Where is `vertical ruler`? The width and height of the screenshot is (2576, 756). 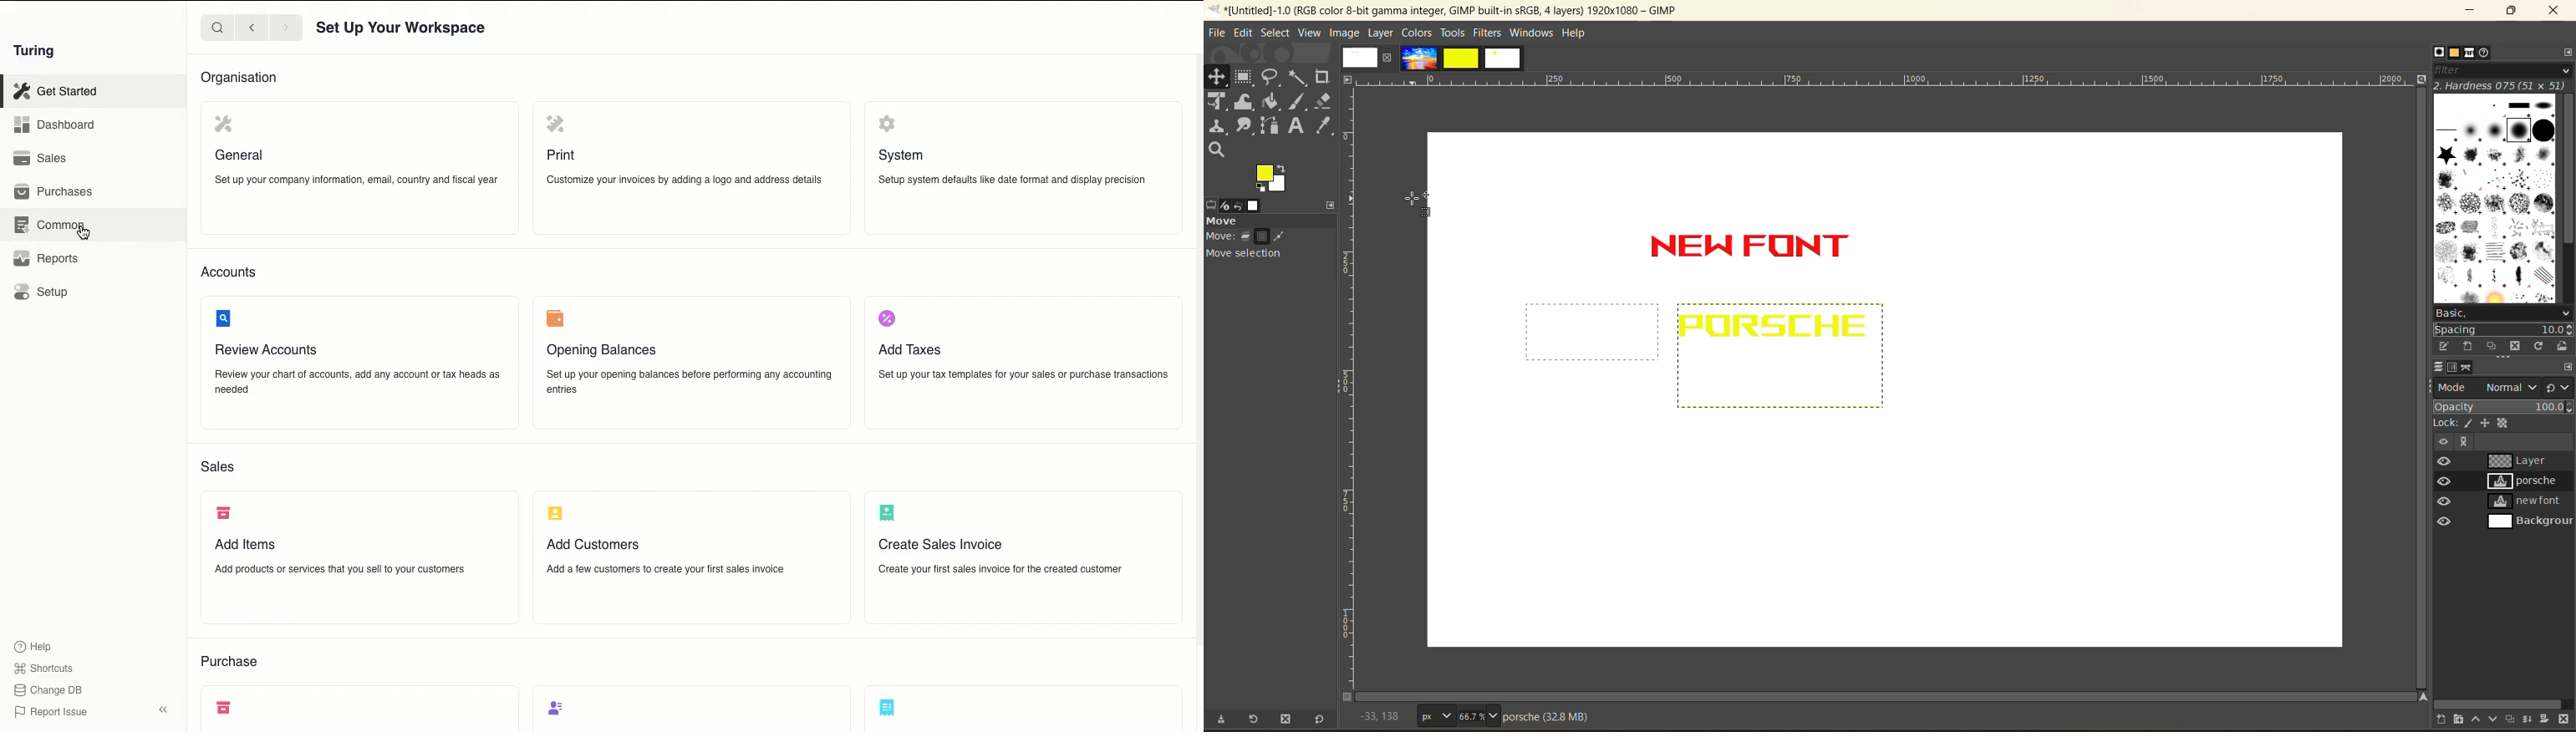 vertical ruler is located at coordinates (1348, 387).